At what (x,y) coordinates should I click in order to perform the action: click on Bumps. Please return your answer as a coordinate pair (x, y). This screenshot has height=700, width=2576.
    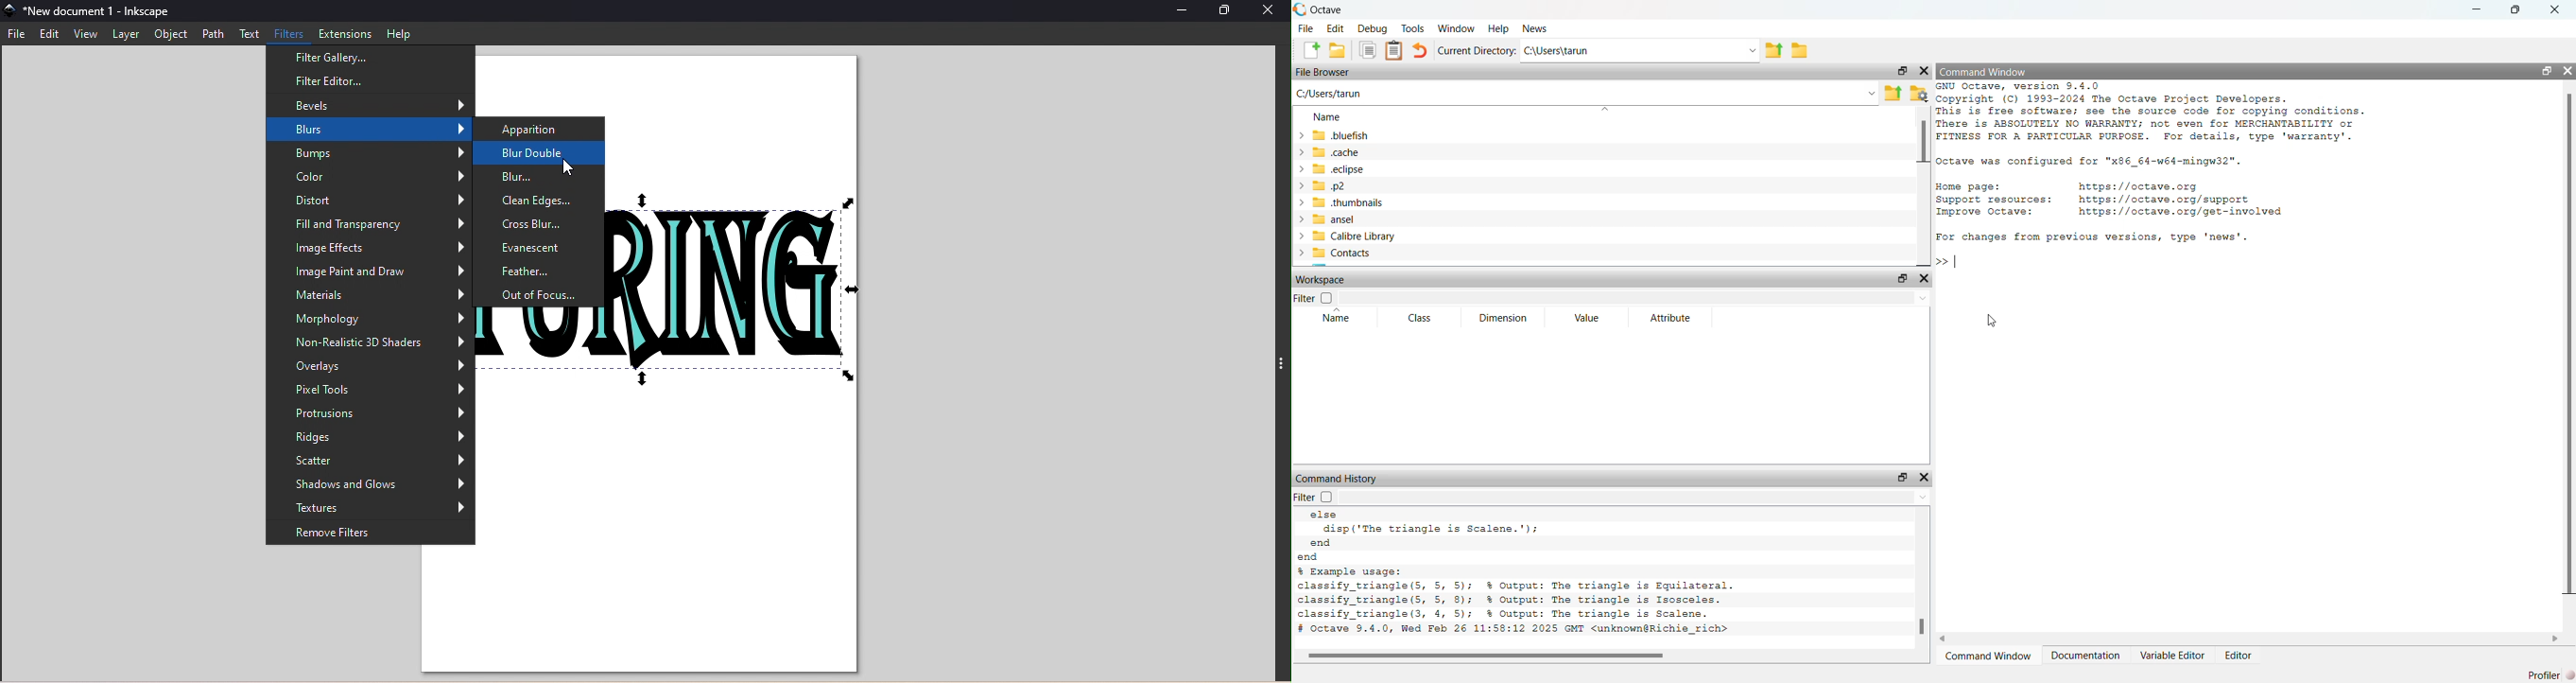
    Looking at the image, I should click on (369, 154).